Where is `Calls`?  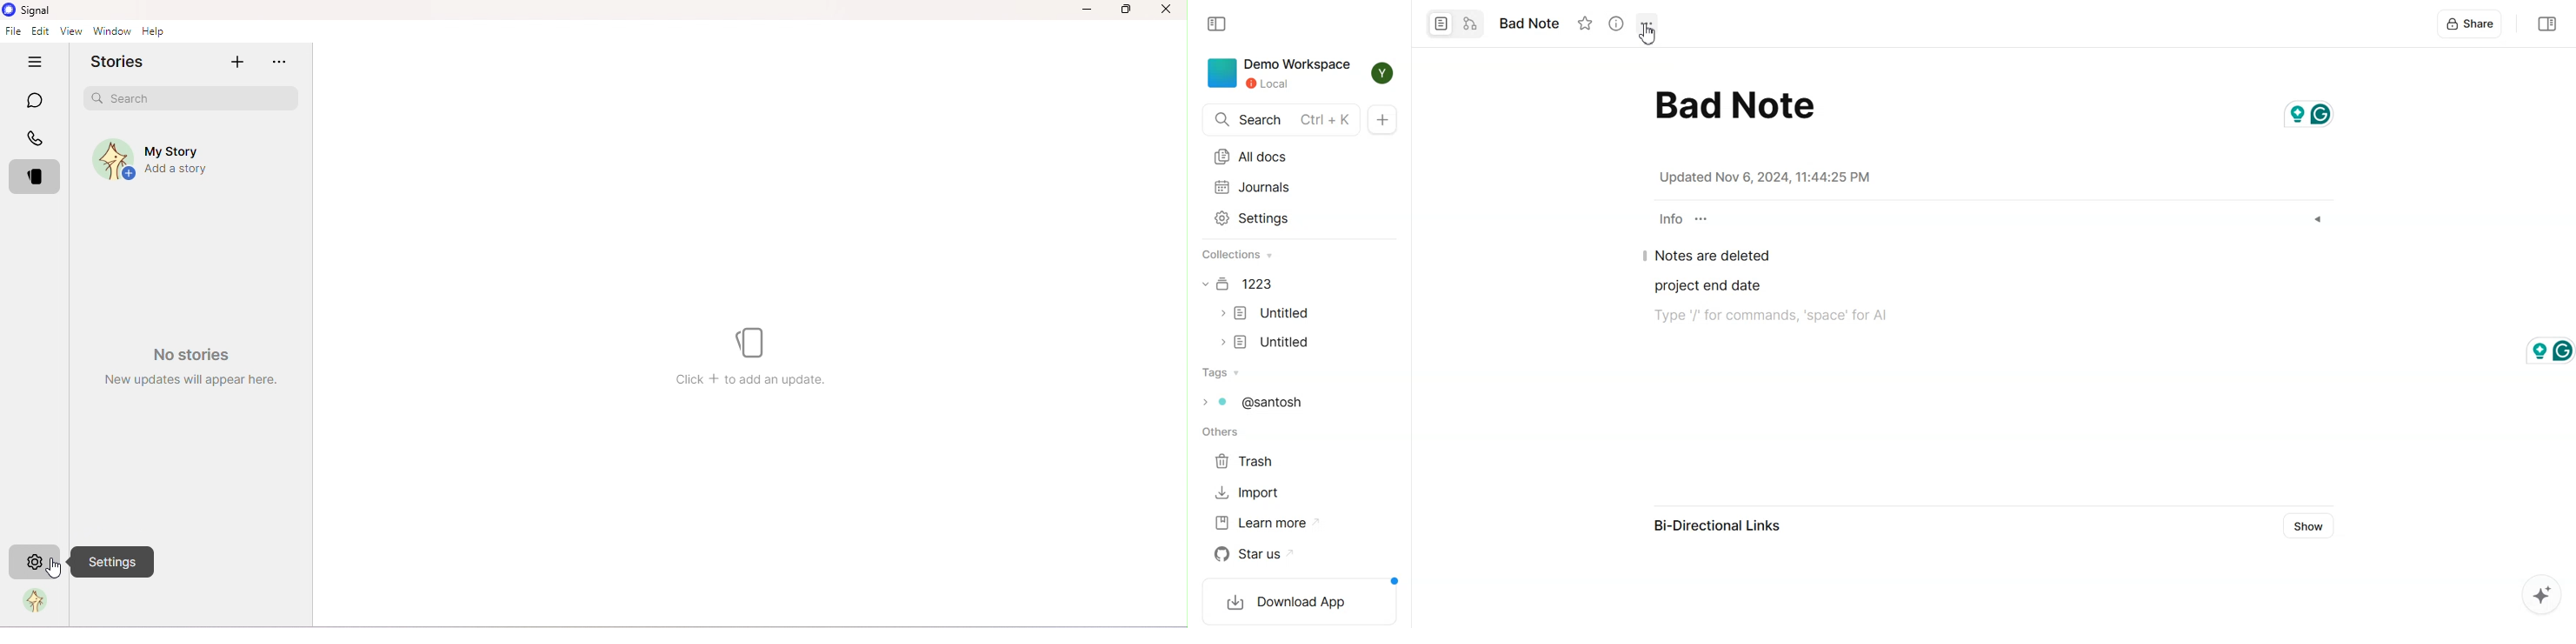
Calls is located at coordinates (38, 143).